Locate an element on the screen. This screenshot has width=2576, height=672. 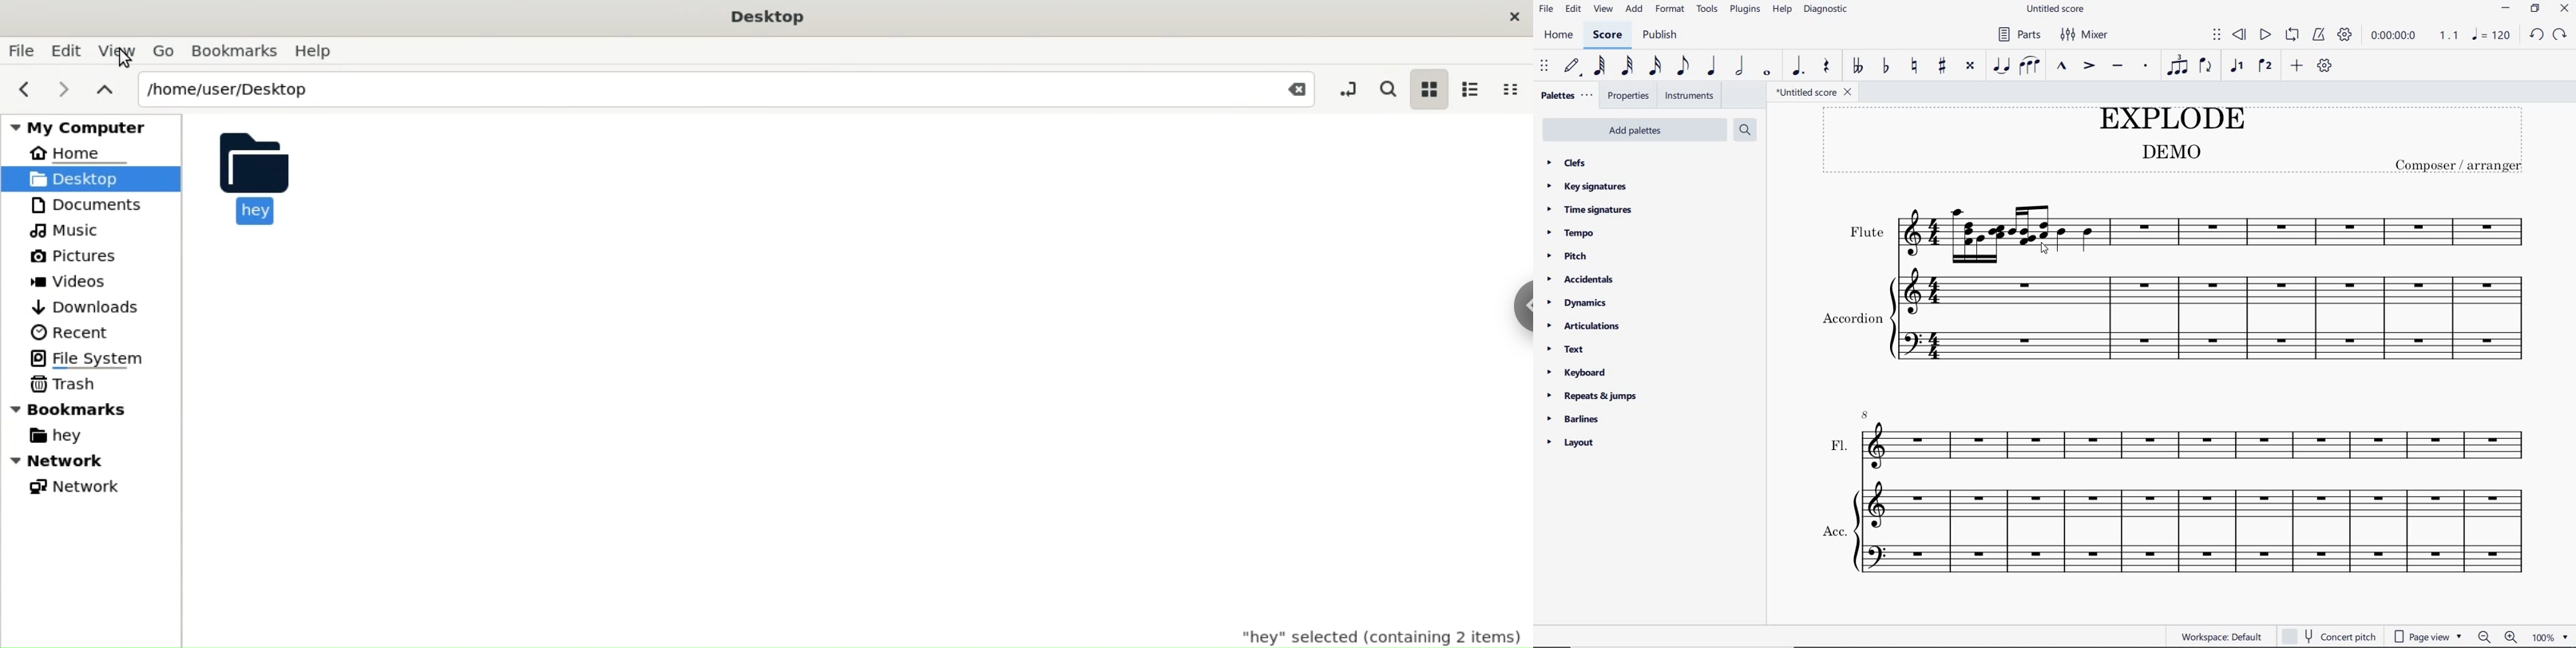
format is located at coordinates (1670, 10).